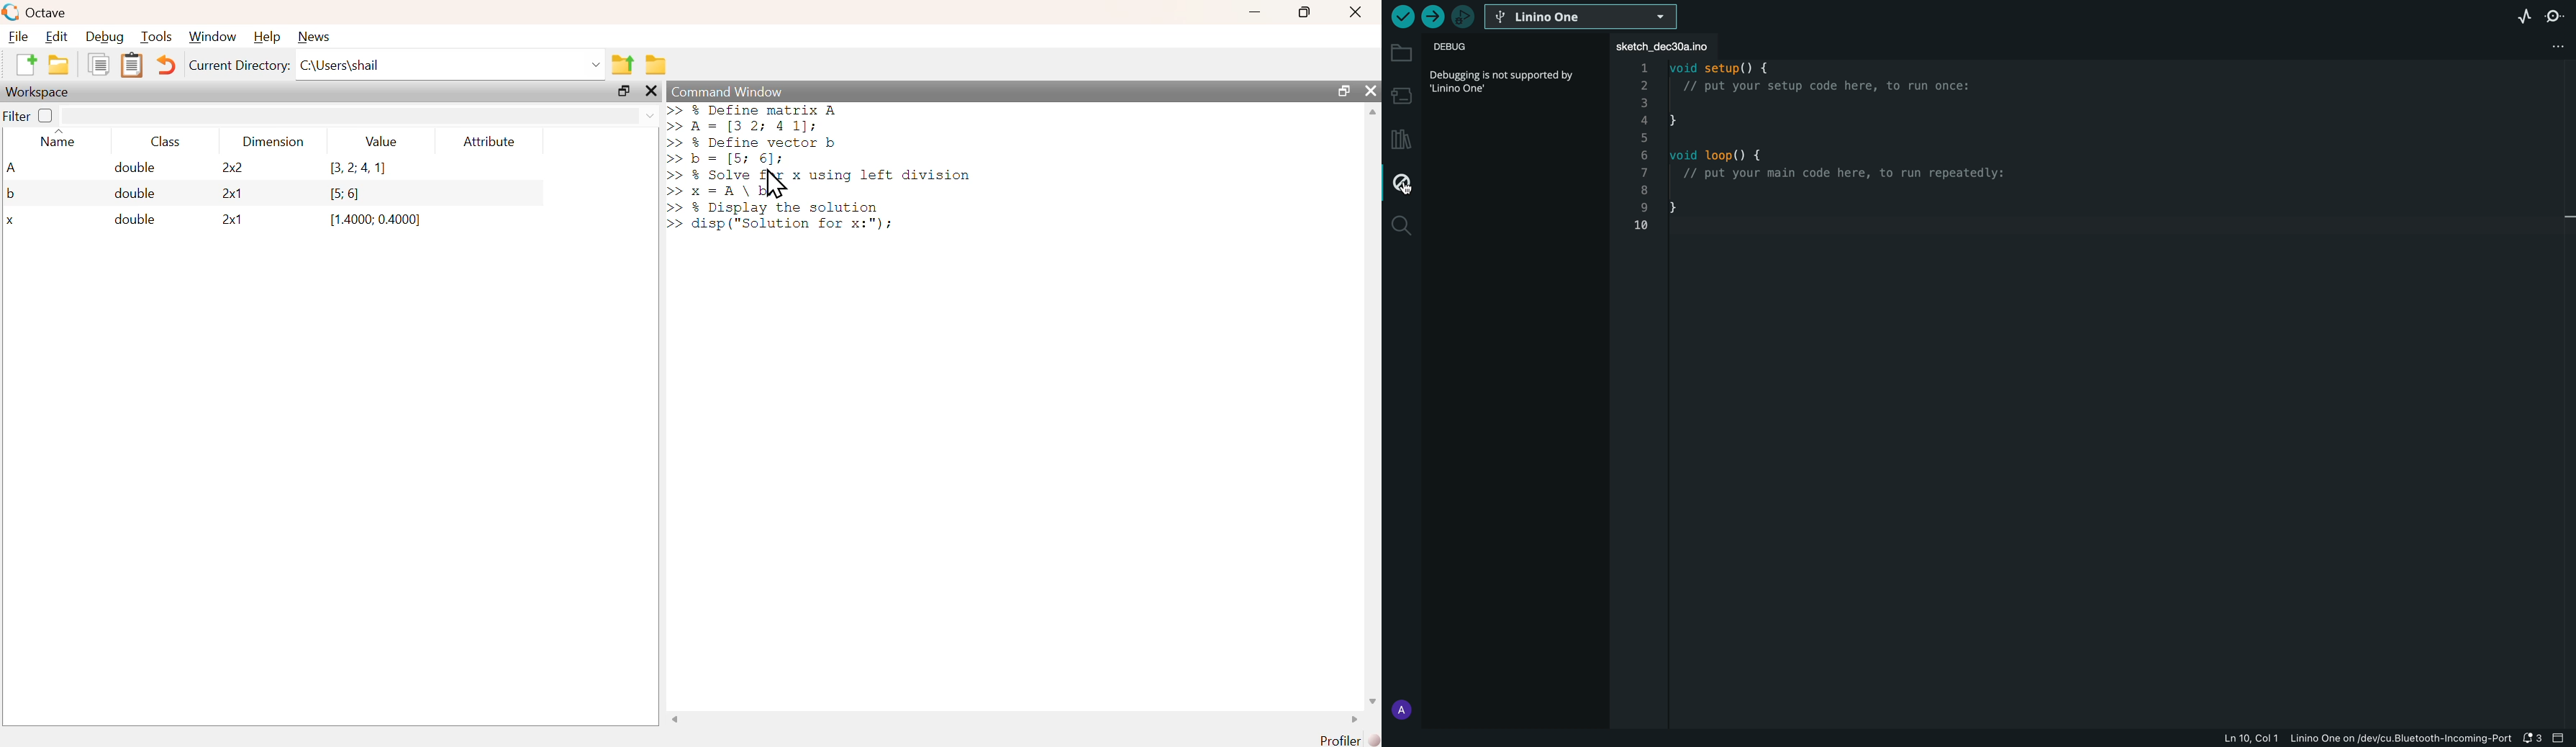  I want to click on upload, so click(1434, 15).